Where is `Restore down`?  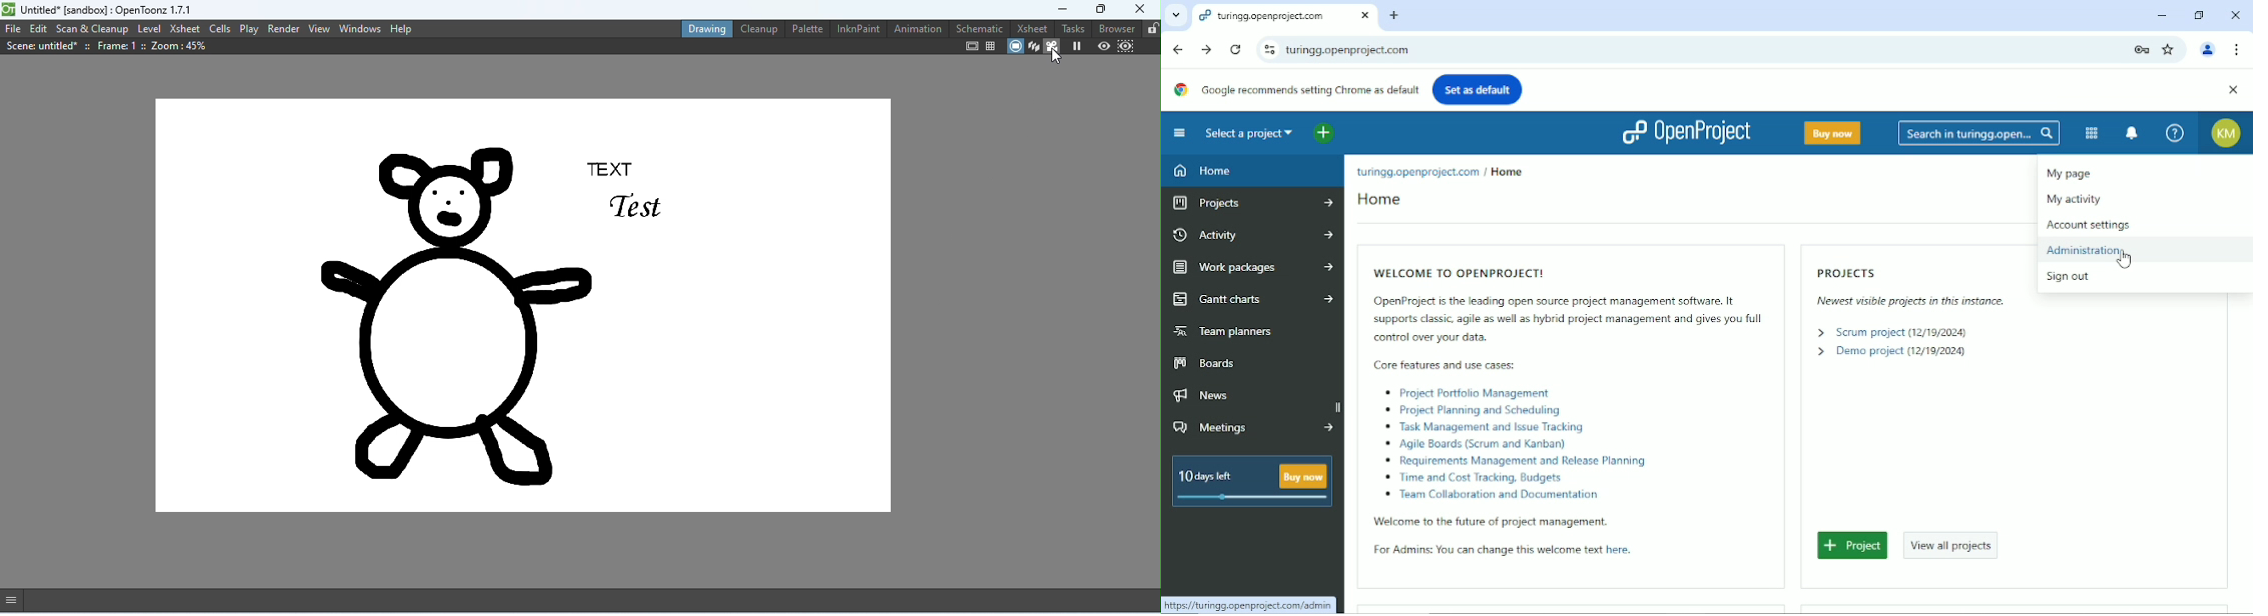
Restore down is located at coordinates (2199, 14).